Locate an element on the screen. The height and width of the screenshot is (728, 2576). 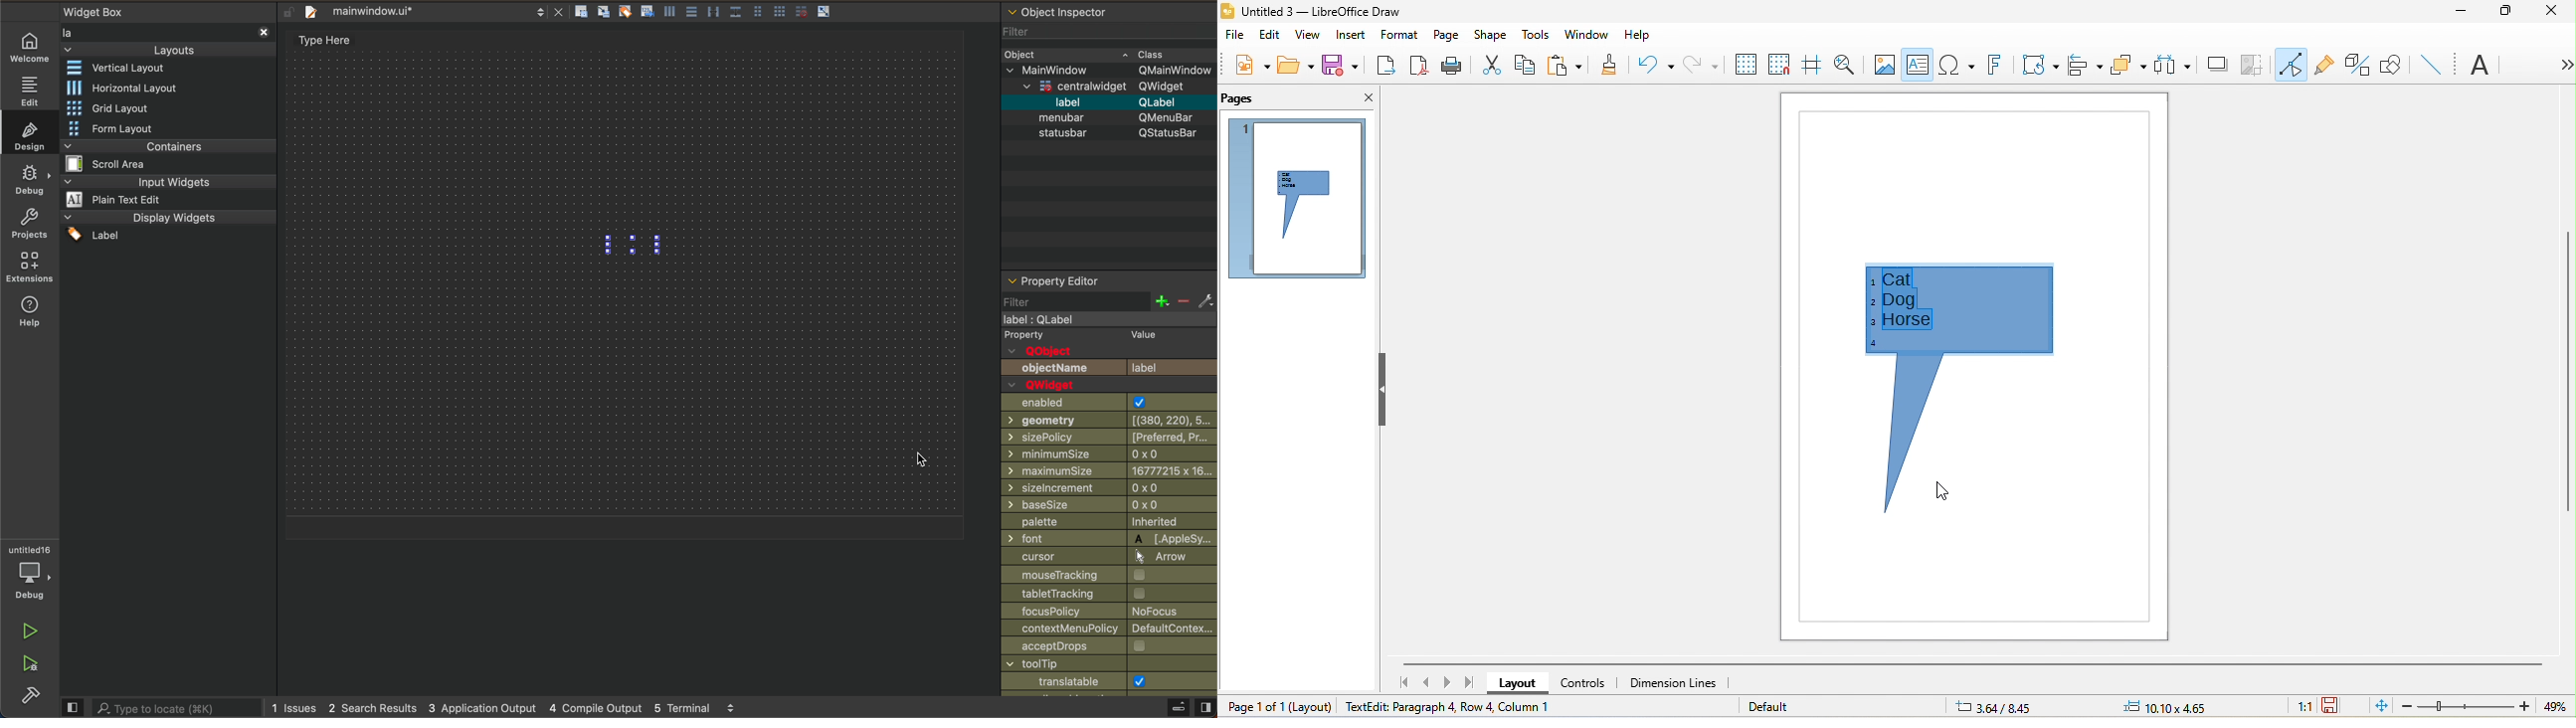
layout actions is located at coordinates (699, 12).